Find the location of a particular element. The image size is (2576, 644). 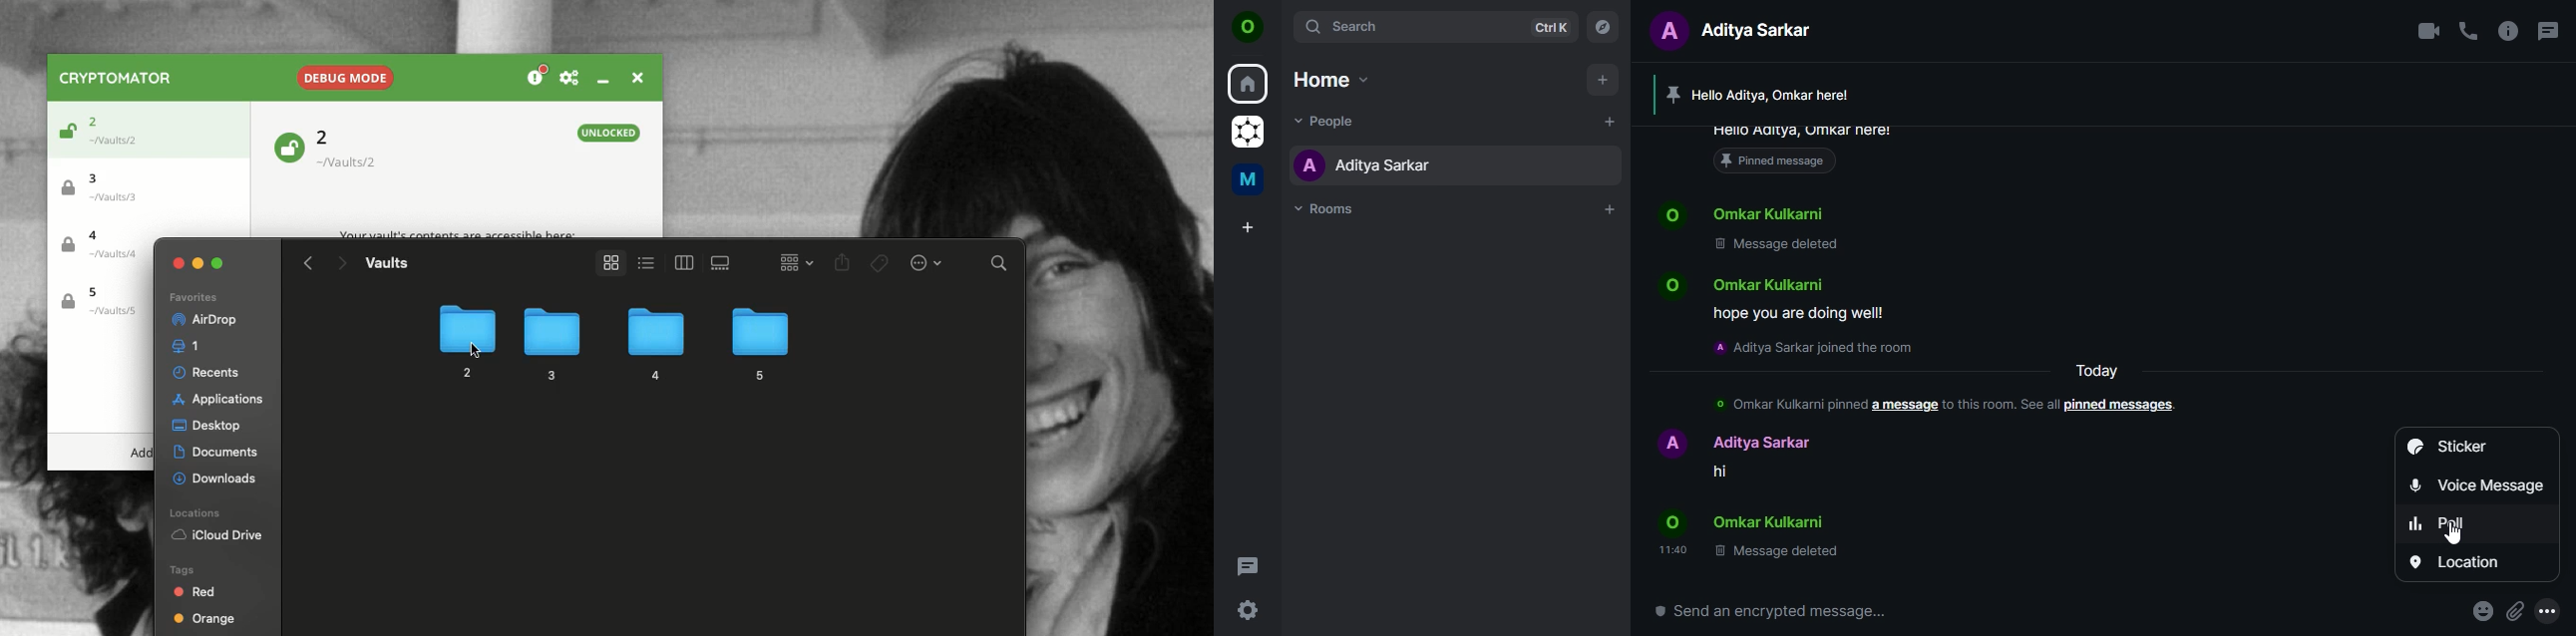

3 is located at coordinates (549, 344).